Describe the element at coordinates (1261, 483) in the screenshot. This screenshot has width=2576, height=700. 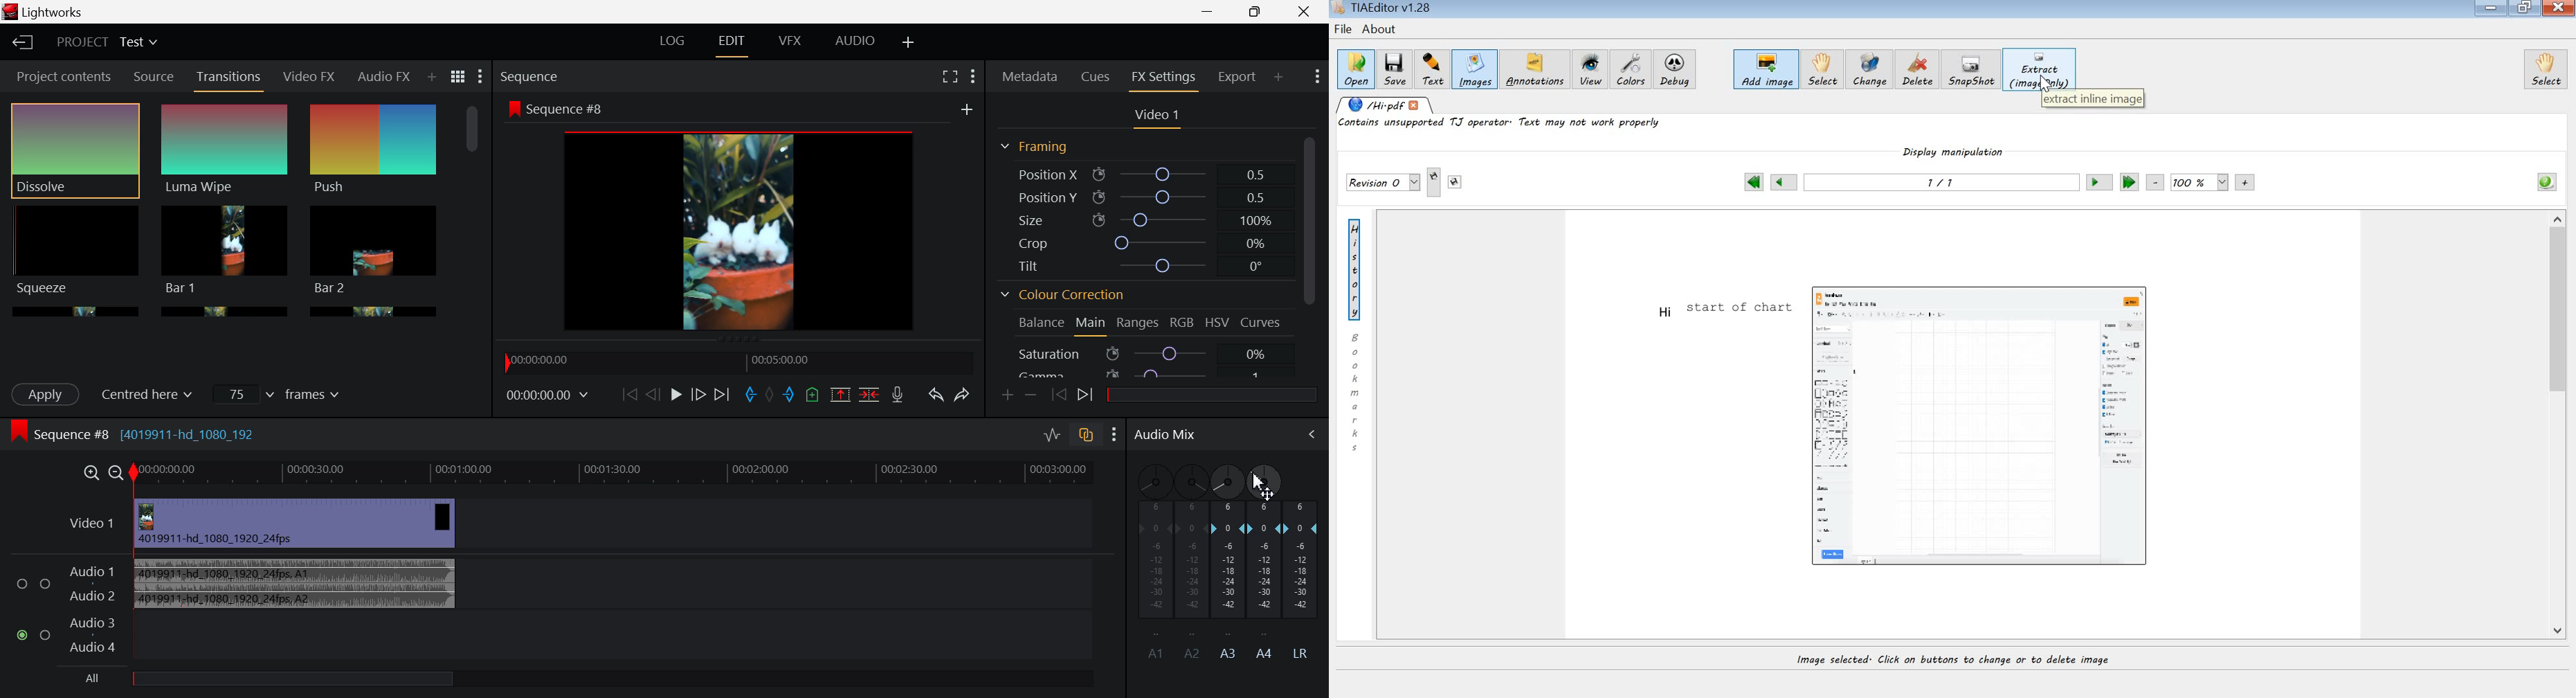
I see `MOUSE_UP Cursor Position` at that location.